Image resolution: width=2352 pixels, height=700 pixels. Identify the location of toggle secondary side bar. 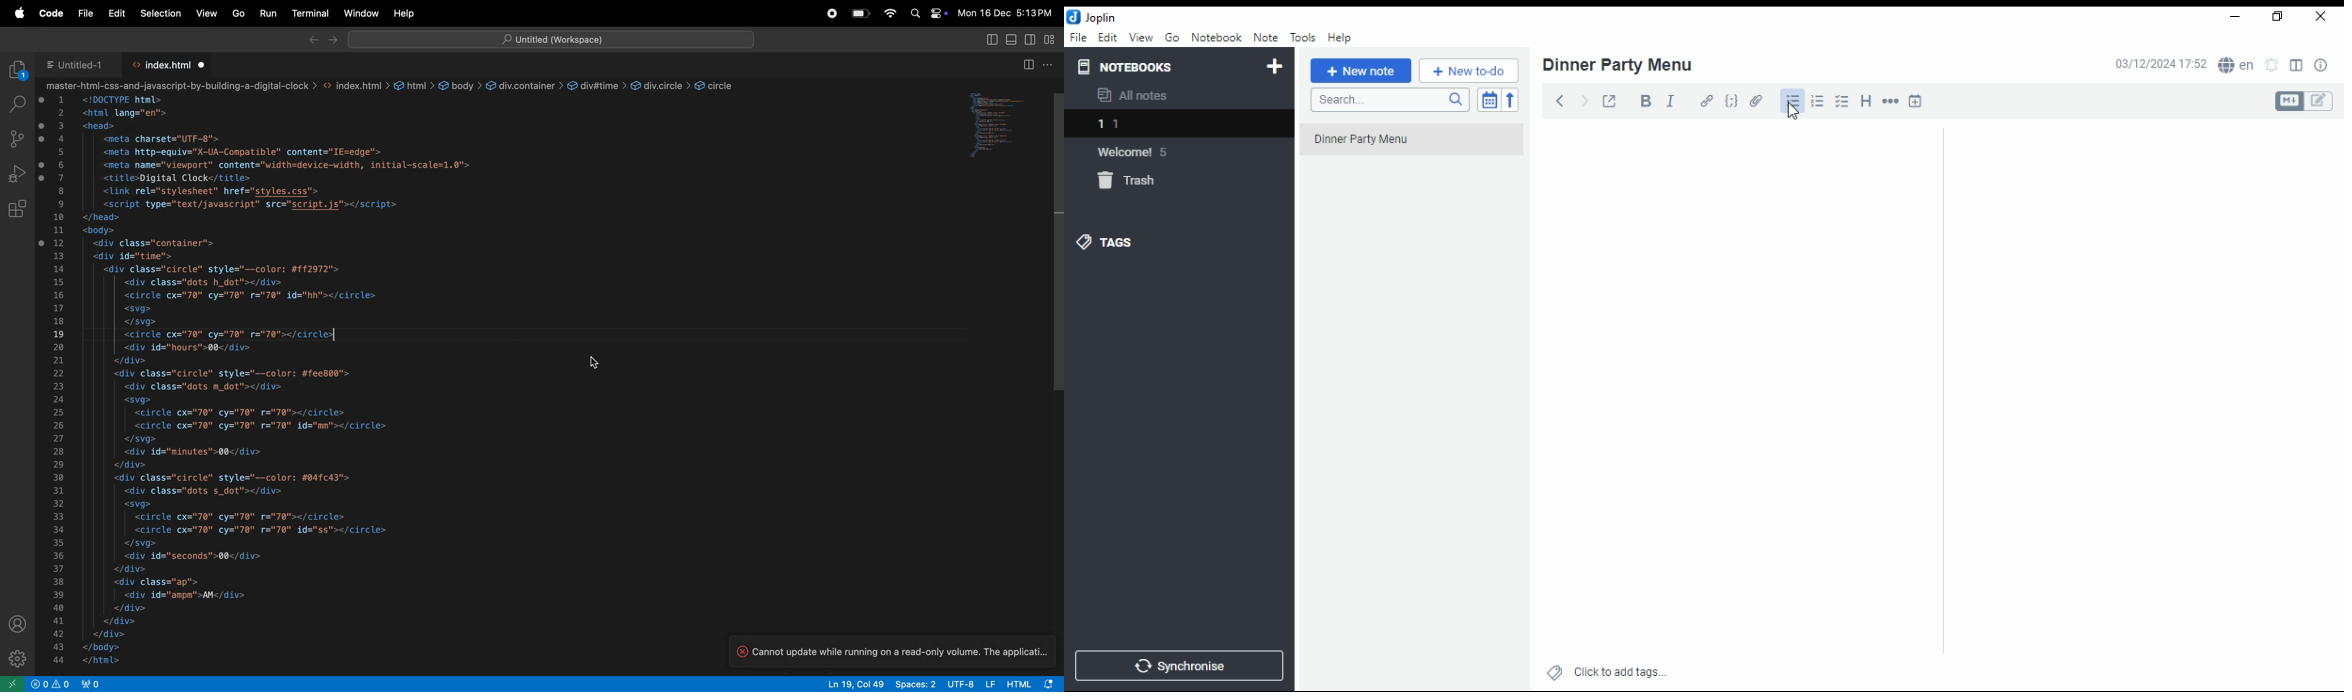
(1009, 40).